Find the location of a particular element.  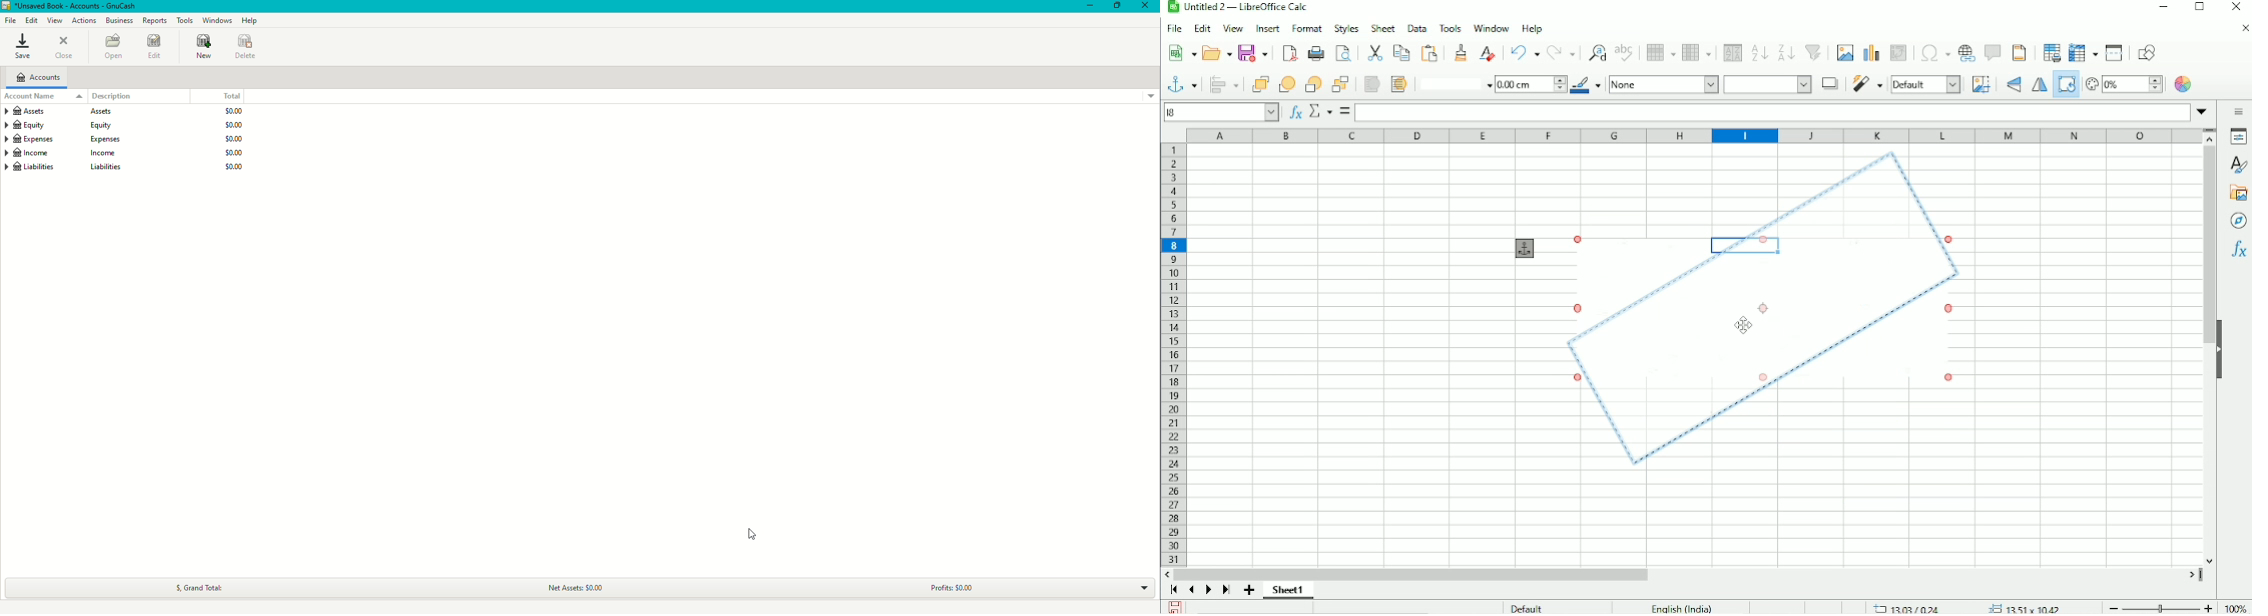

Windows is located at coordinates (217, 21).